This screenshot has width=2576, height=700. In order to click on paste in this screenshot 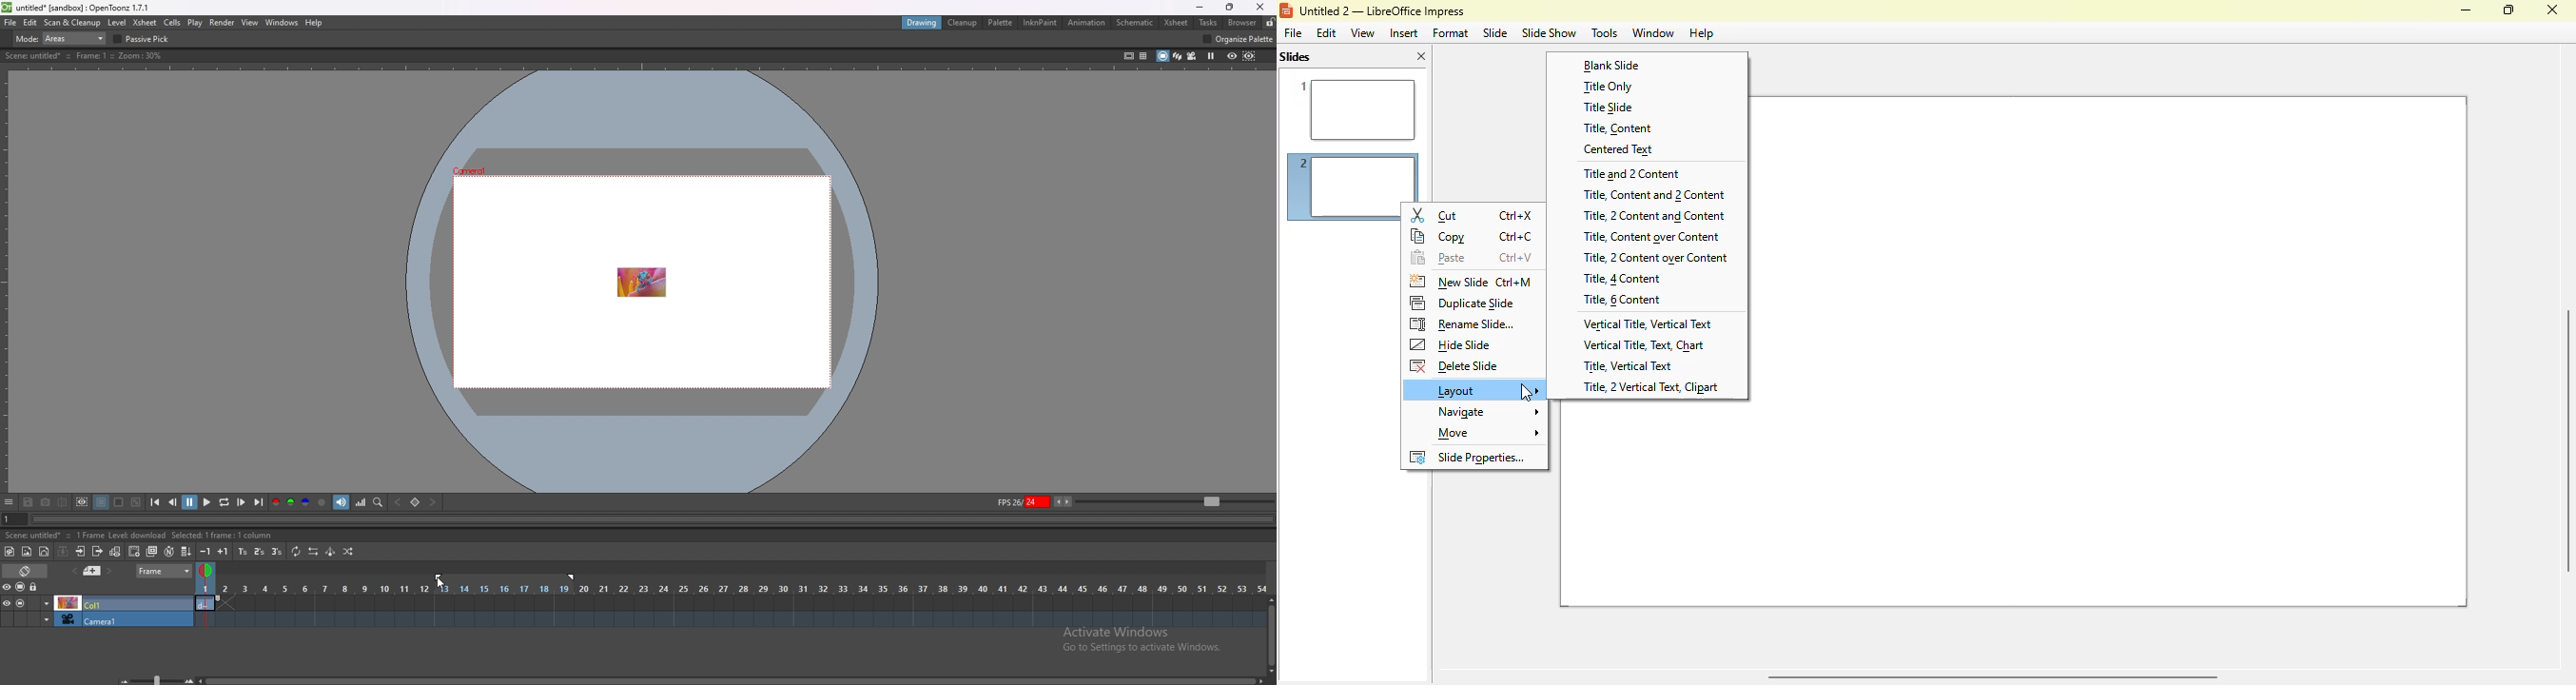, I will do `click(1438, 258)`.